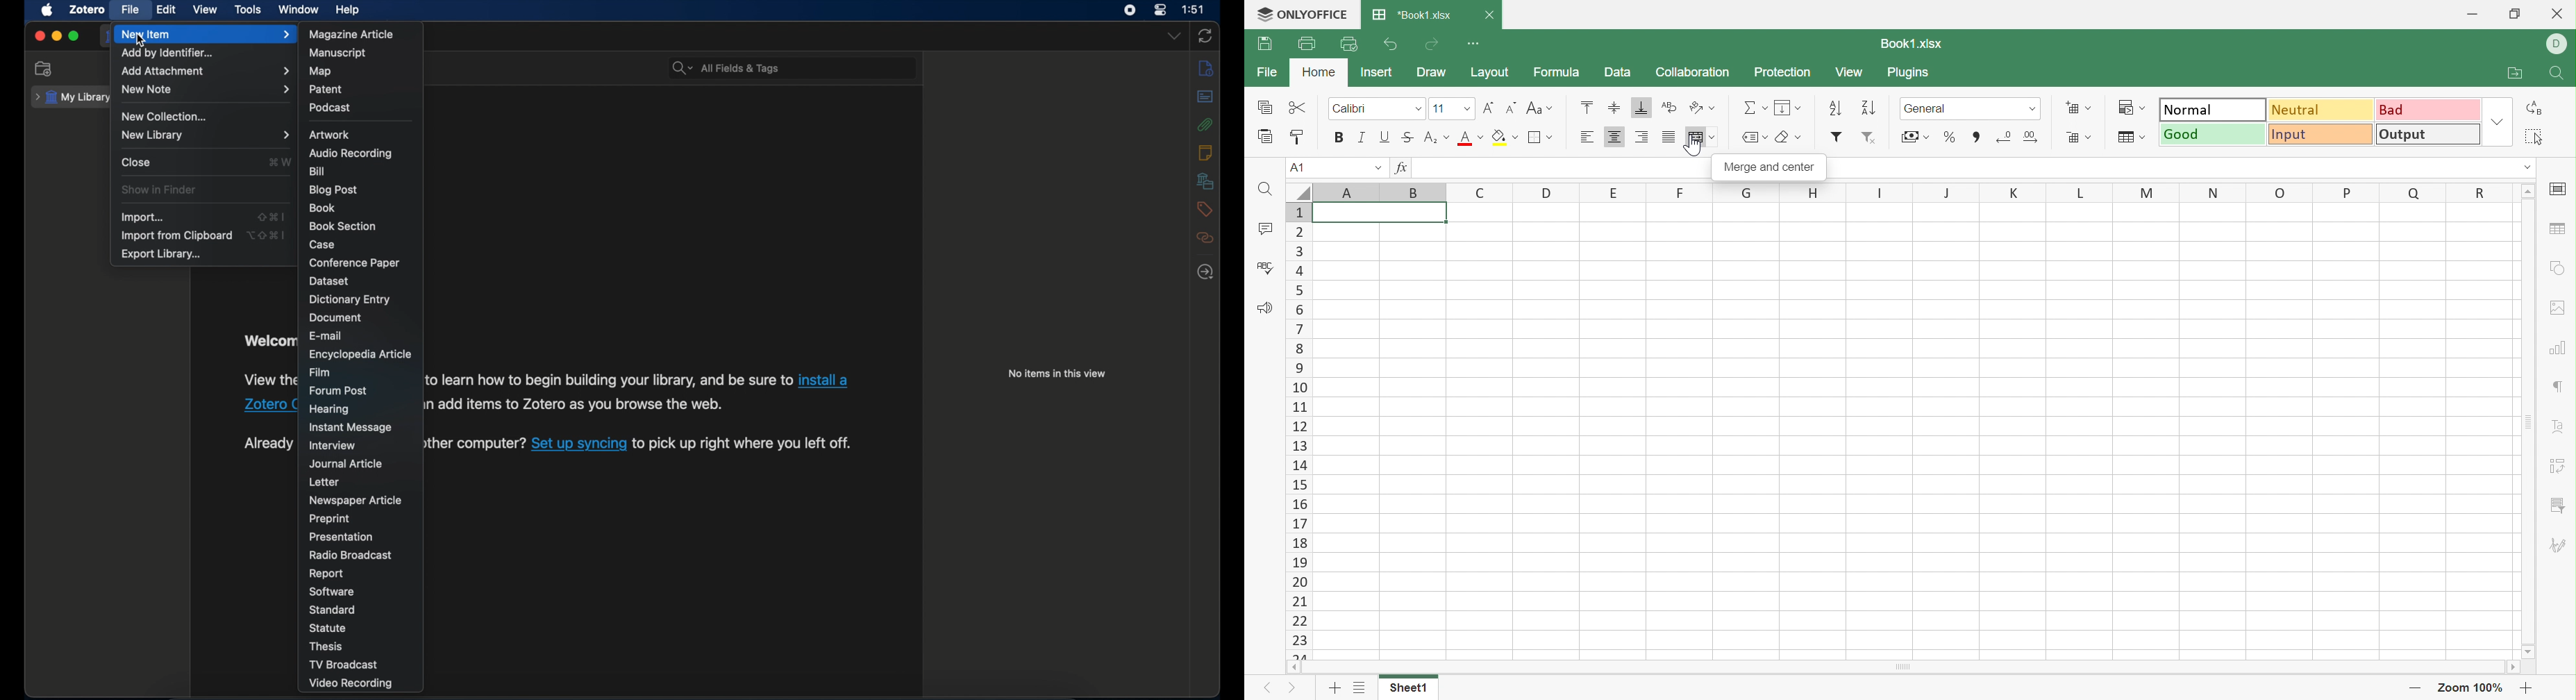  I want to click on A1, so click(1296, 166).